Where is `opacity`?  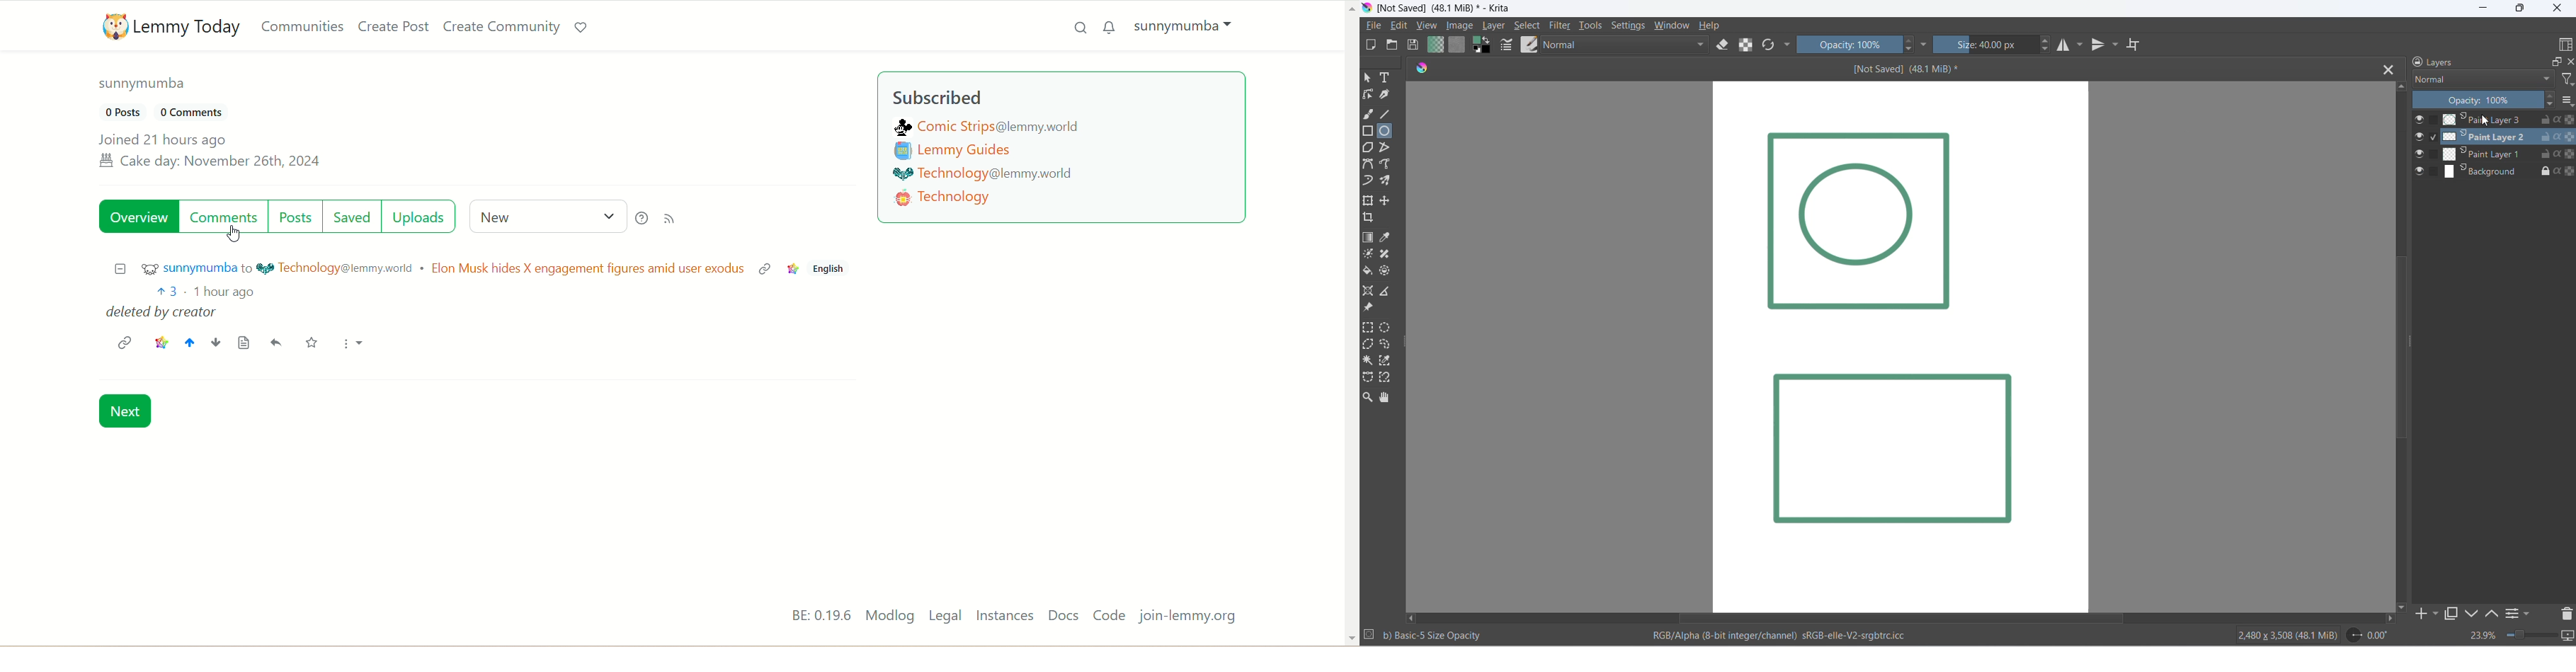
opacity is located at coordinates (1846, 45).